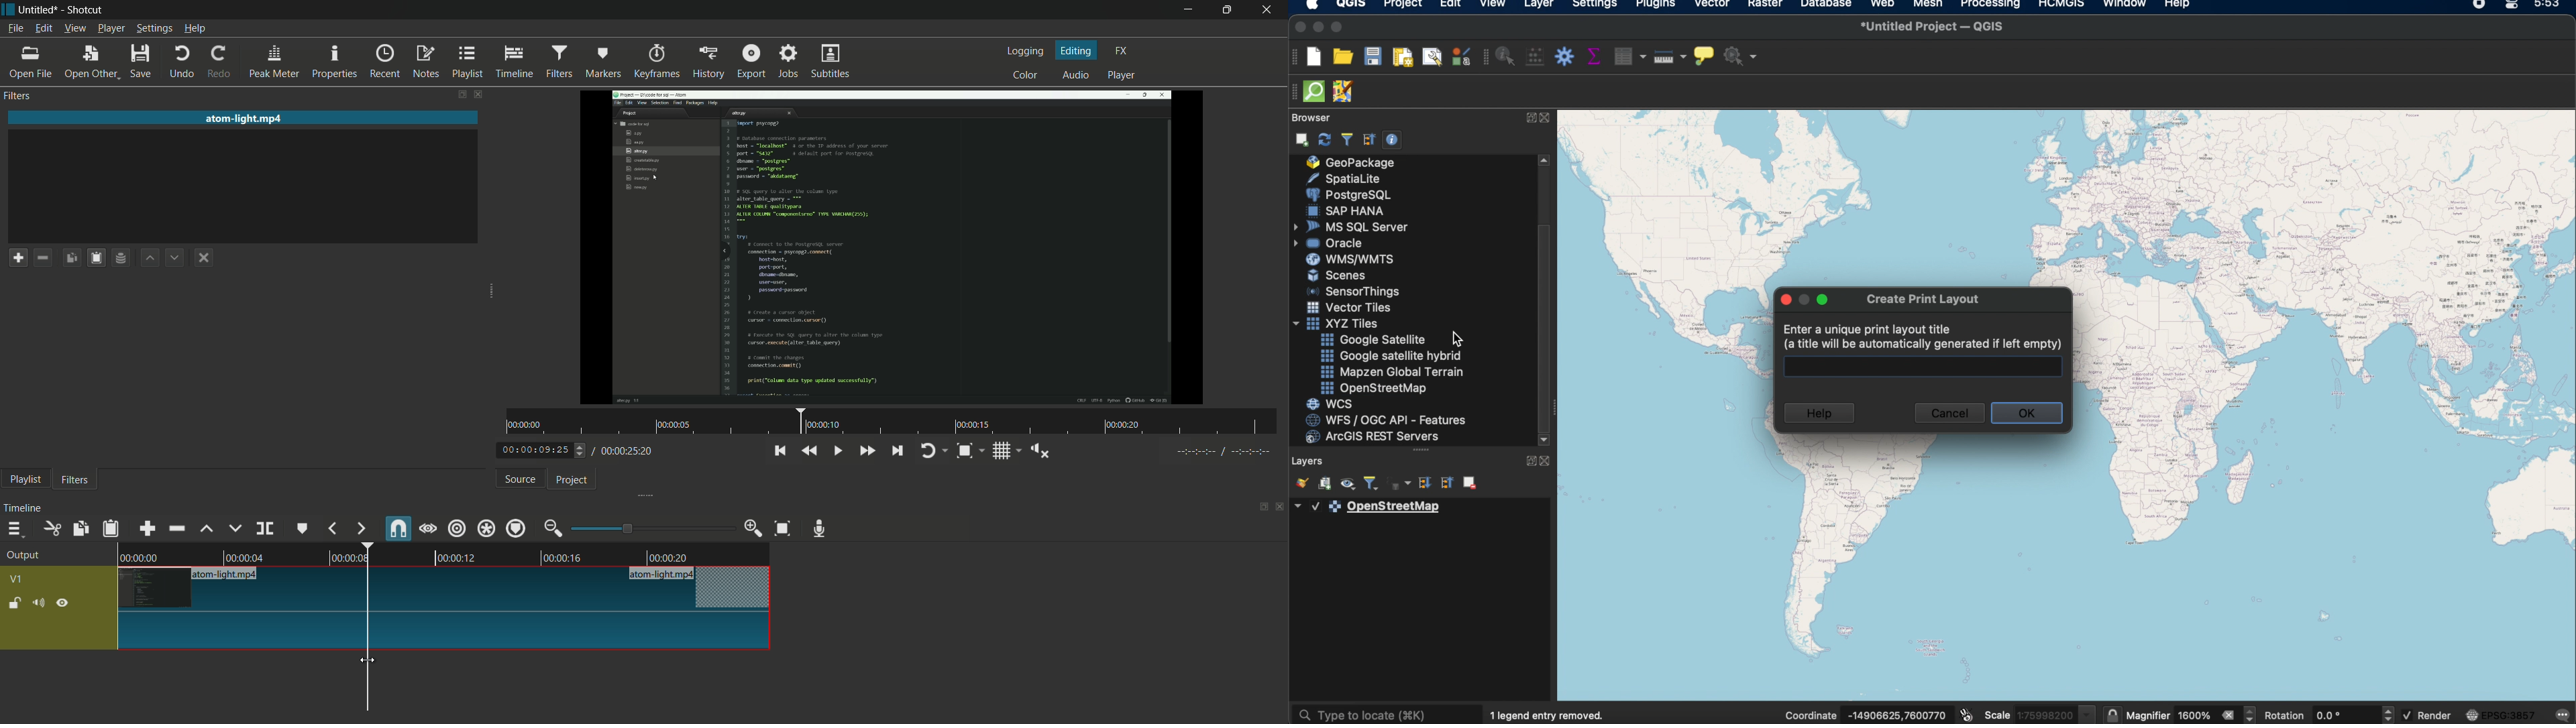 The width and height of the screenshot is (2576, 728). Describe the element at coordinates (265, 528) in the screenshot. I see `split at playhead` at that location.